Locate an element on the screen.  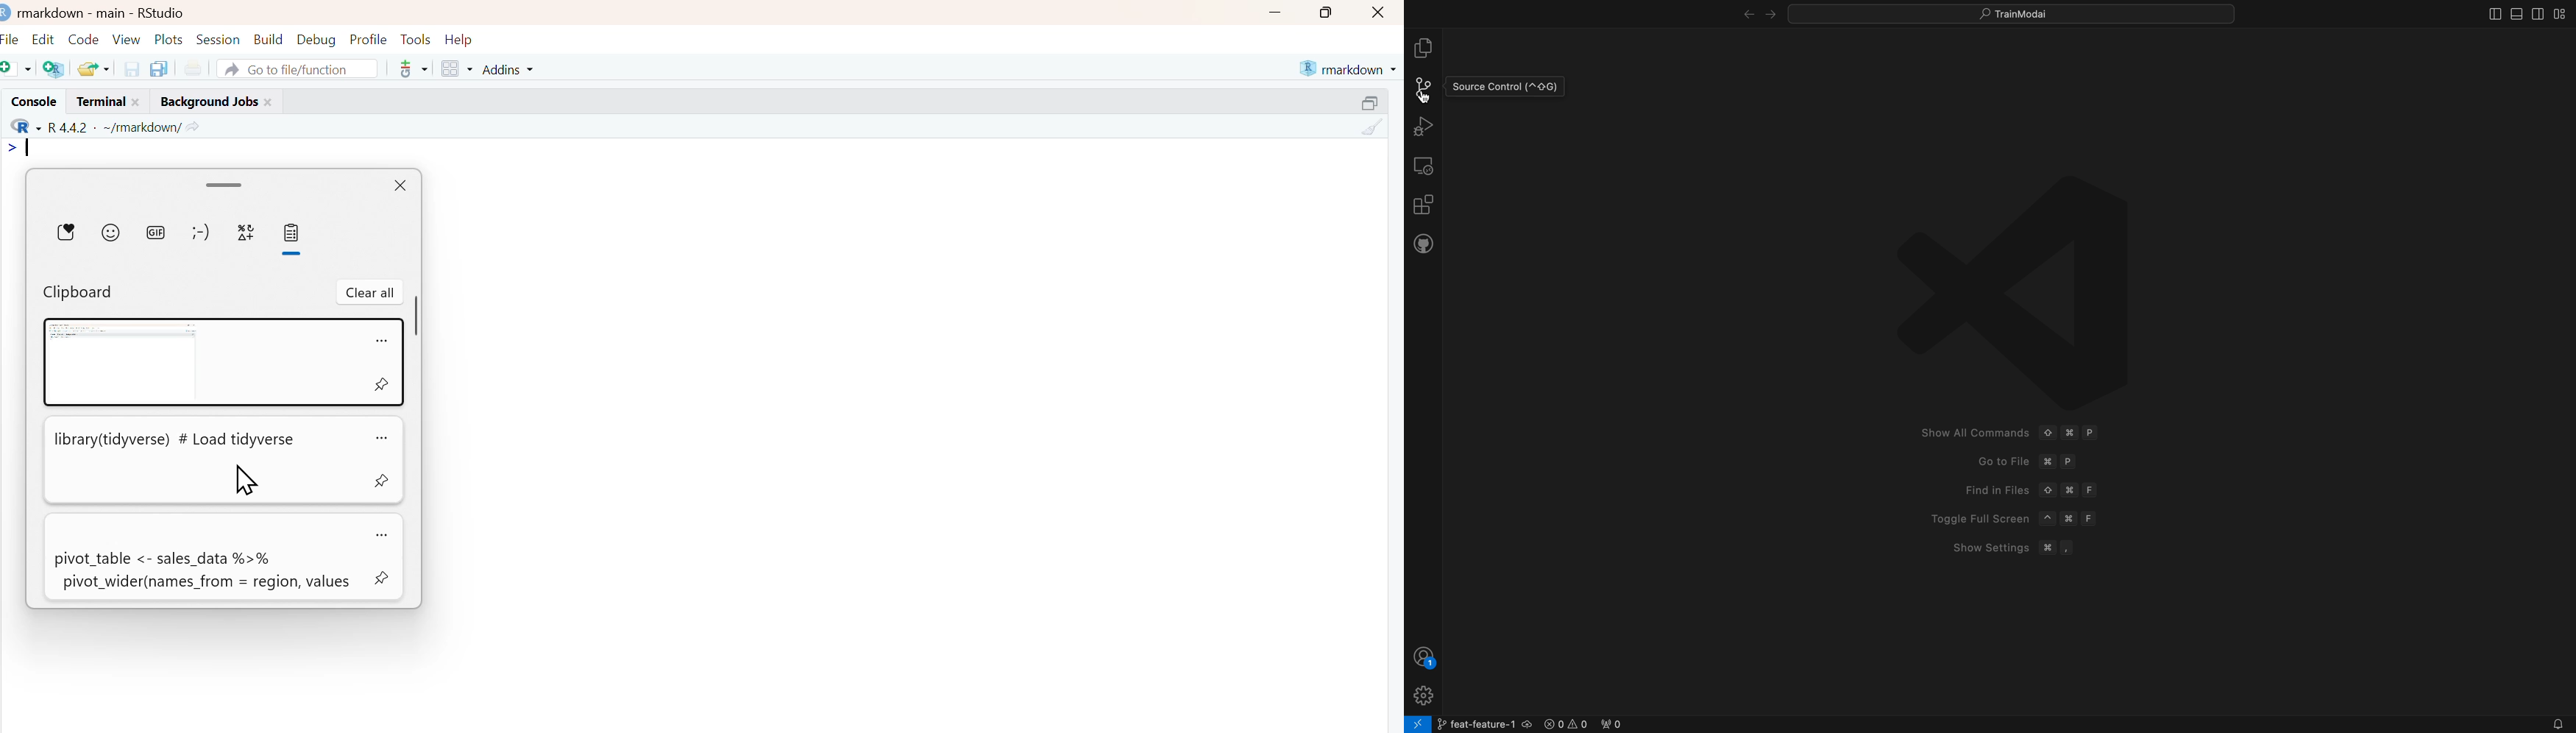
Profile is located at coordinates (368, 38).